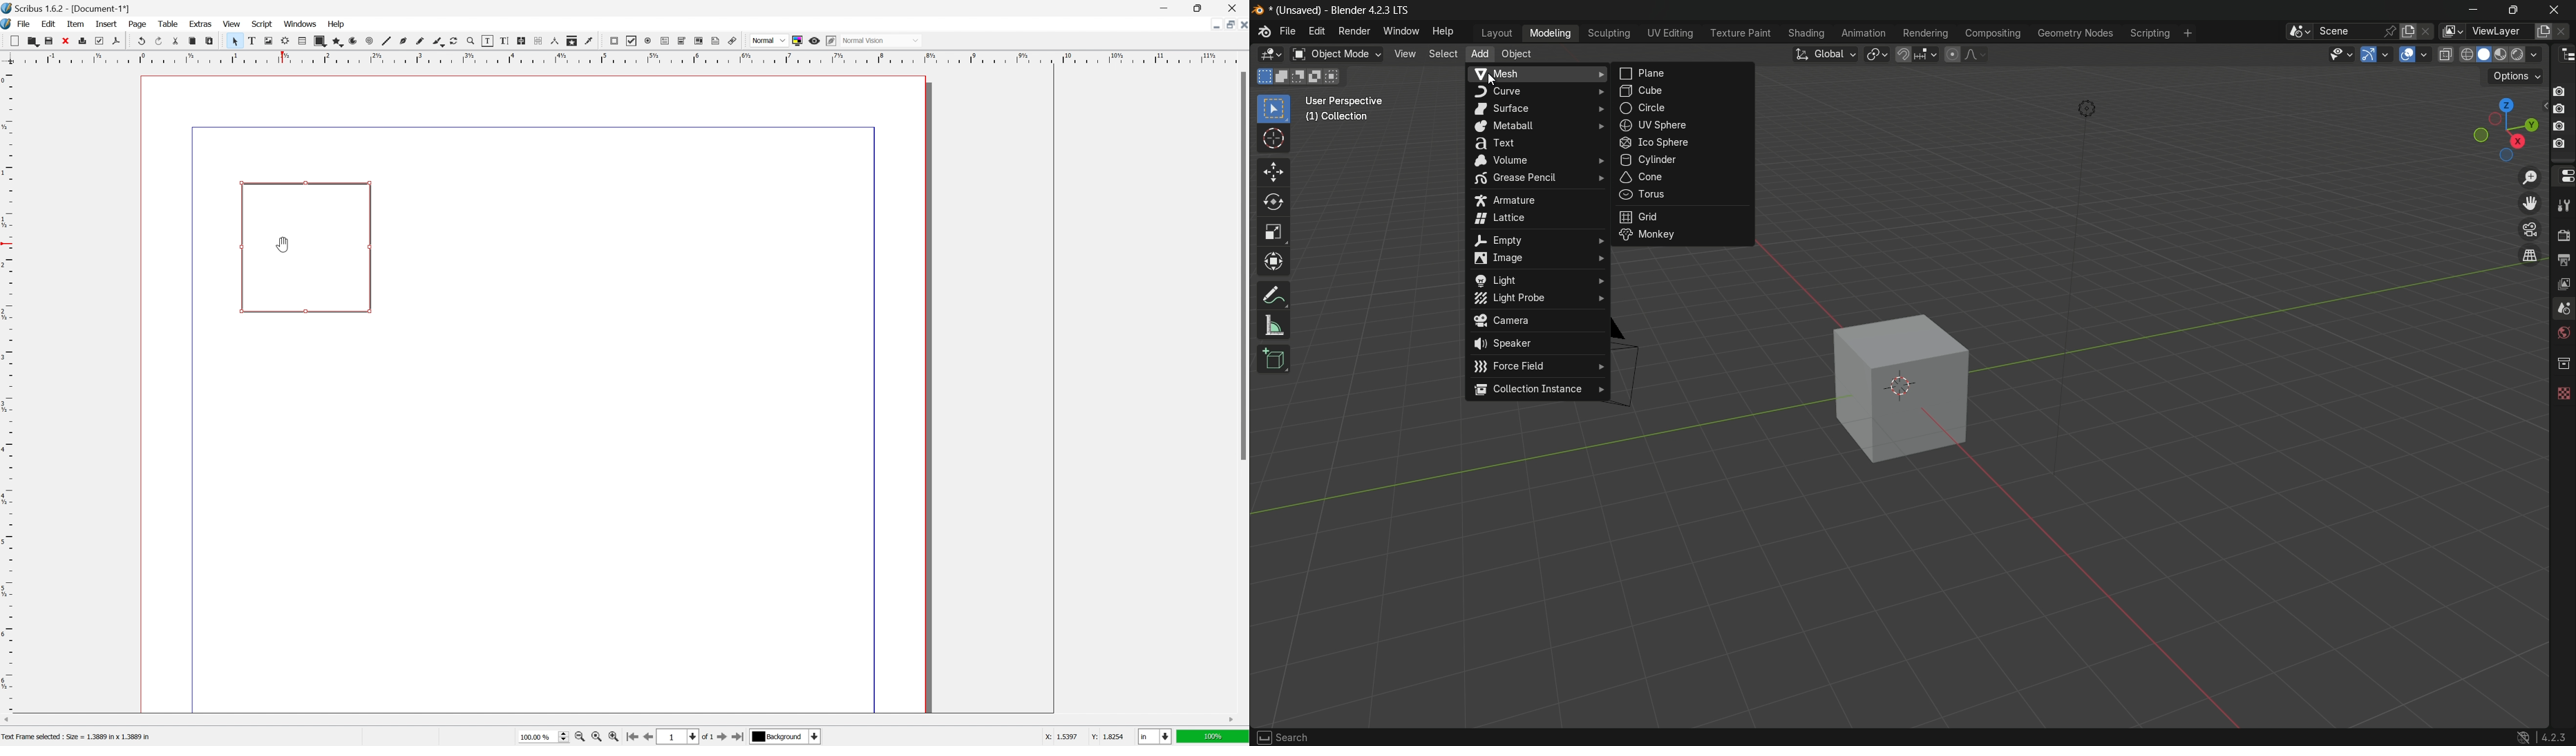 This screenshot has width=2576, height=756. What do you see at coordinates (66, 8) in the screenshot?
I see `scribus 1.6.2 - [document-1*]` at bounding box center [66, 8].